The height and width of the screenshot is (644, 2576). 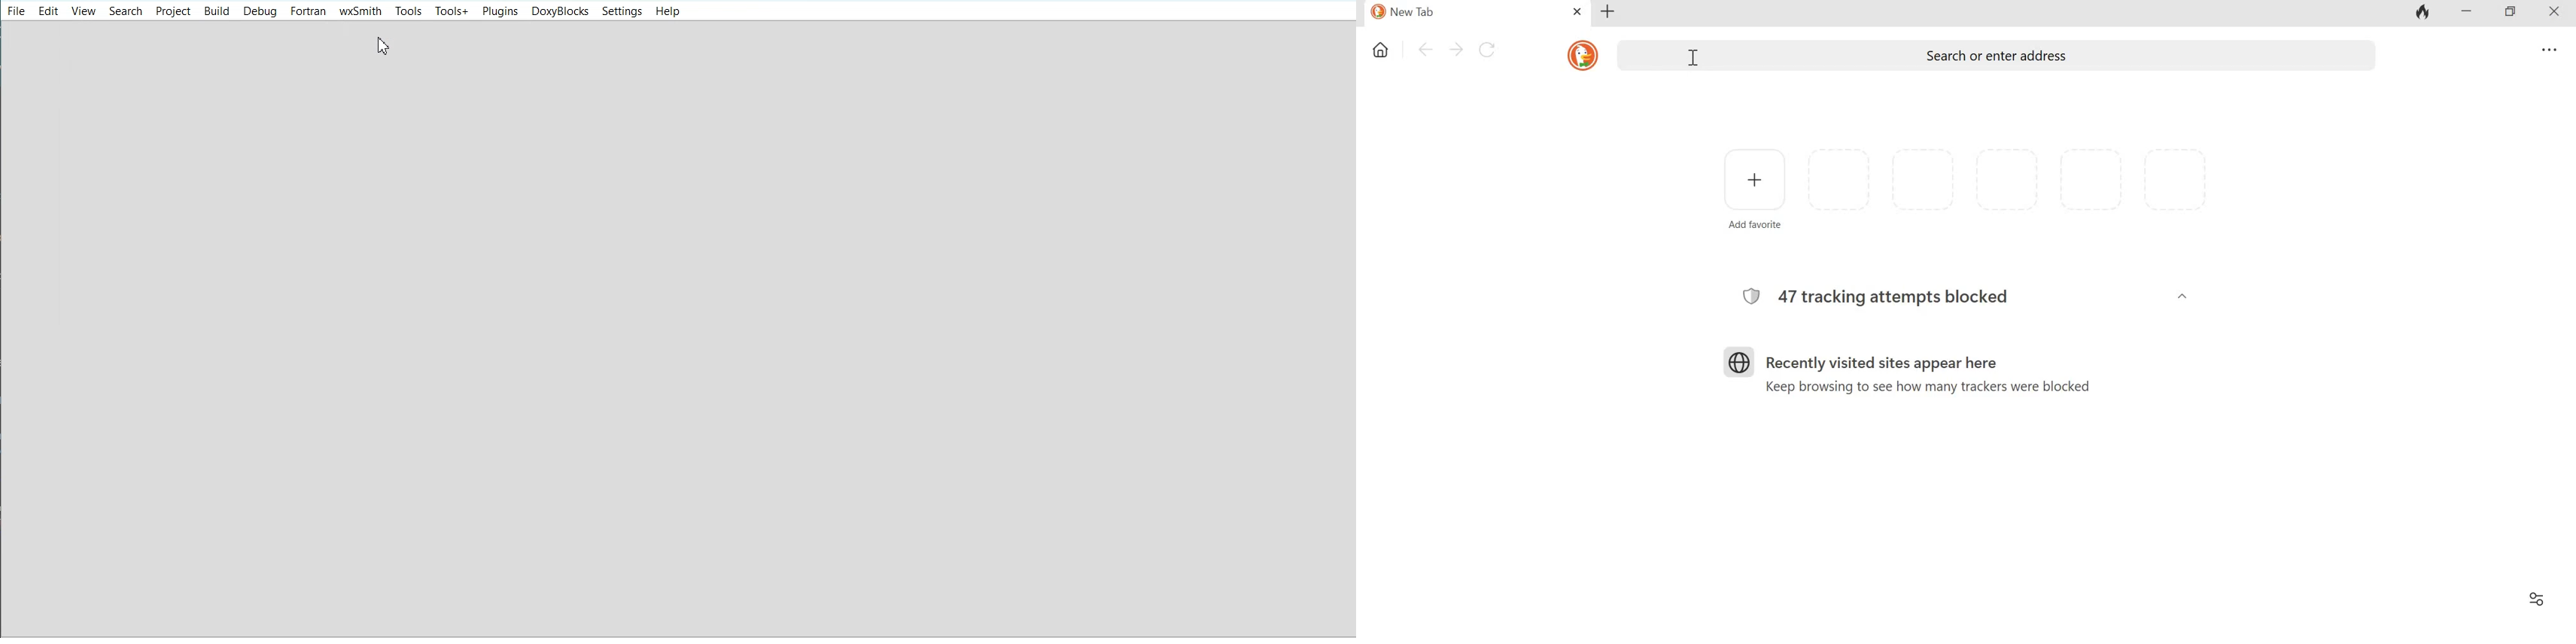 What do you see at coordinates (1694, 59) in the screenshot?
I see `Cursor` at bounding box center [1694, 59].